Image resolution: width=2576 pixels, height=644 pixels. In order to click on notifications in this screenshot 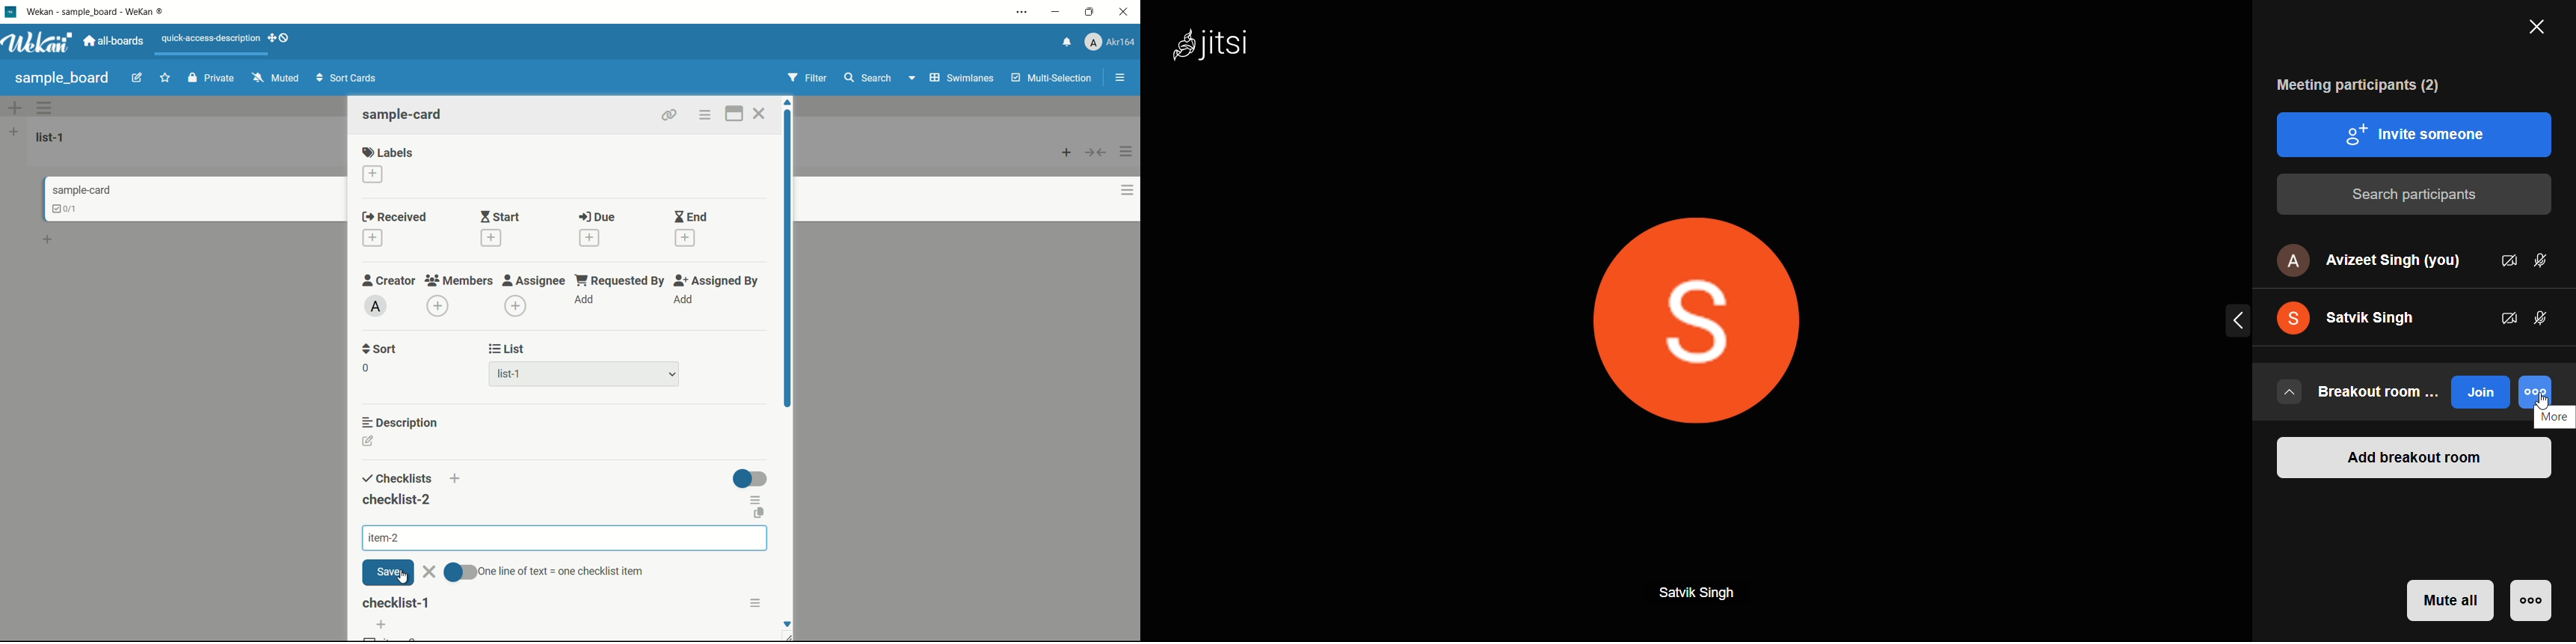, I will do `click(1065, 41)`.